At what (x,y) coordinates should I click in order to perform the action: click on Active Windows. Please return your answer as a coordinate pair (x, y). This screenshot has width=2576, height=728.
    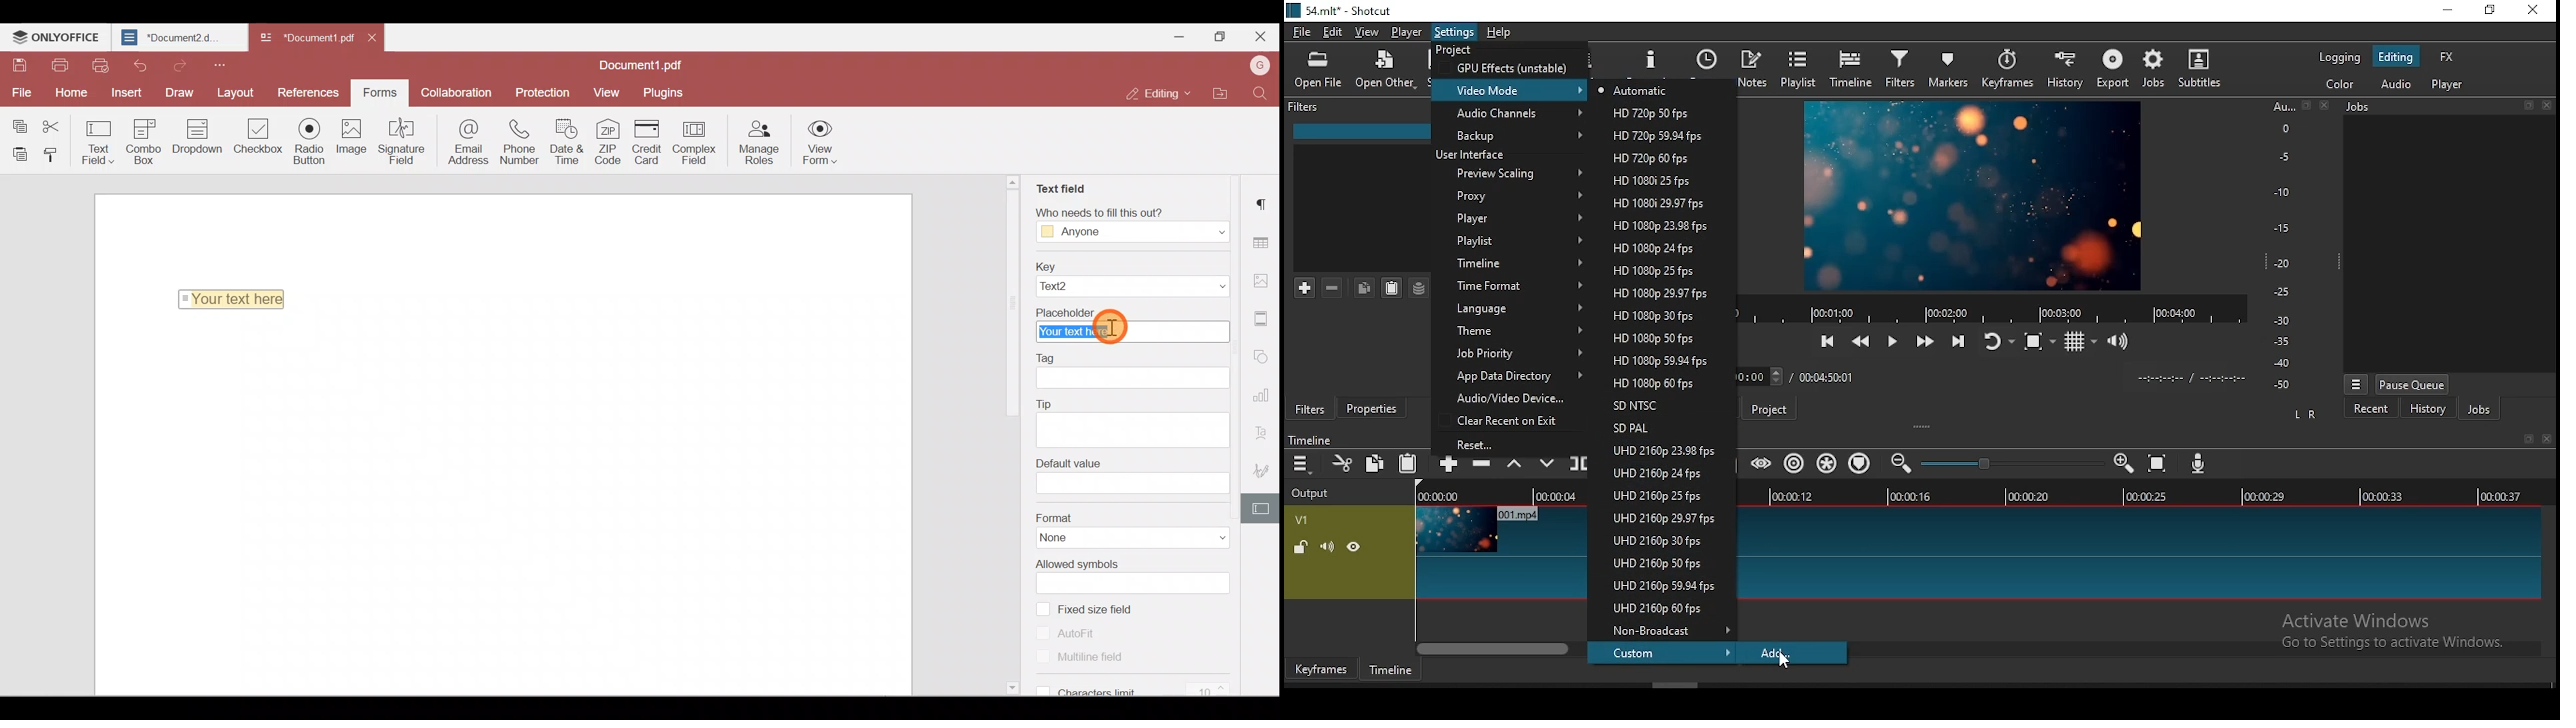
    Looking at the image, I should click on (2364, 620).